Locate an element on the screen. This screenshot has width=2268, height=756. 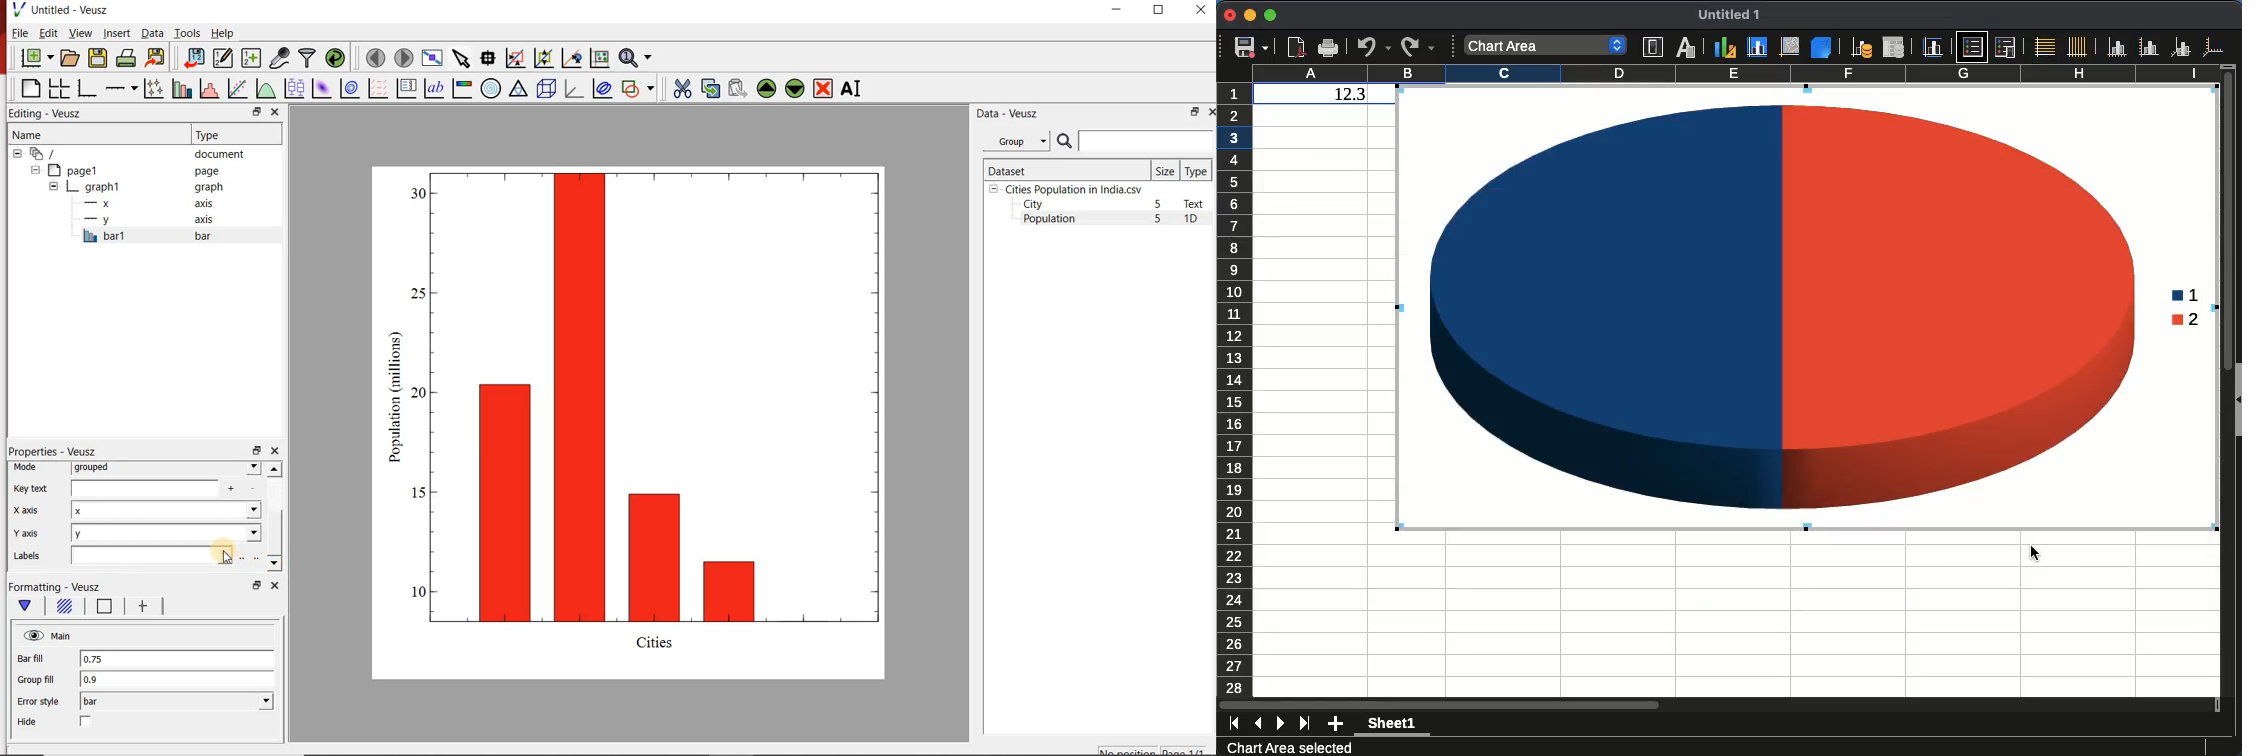
Formatting - Veusz is located at coordinates (56, 587).